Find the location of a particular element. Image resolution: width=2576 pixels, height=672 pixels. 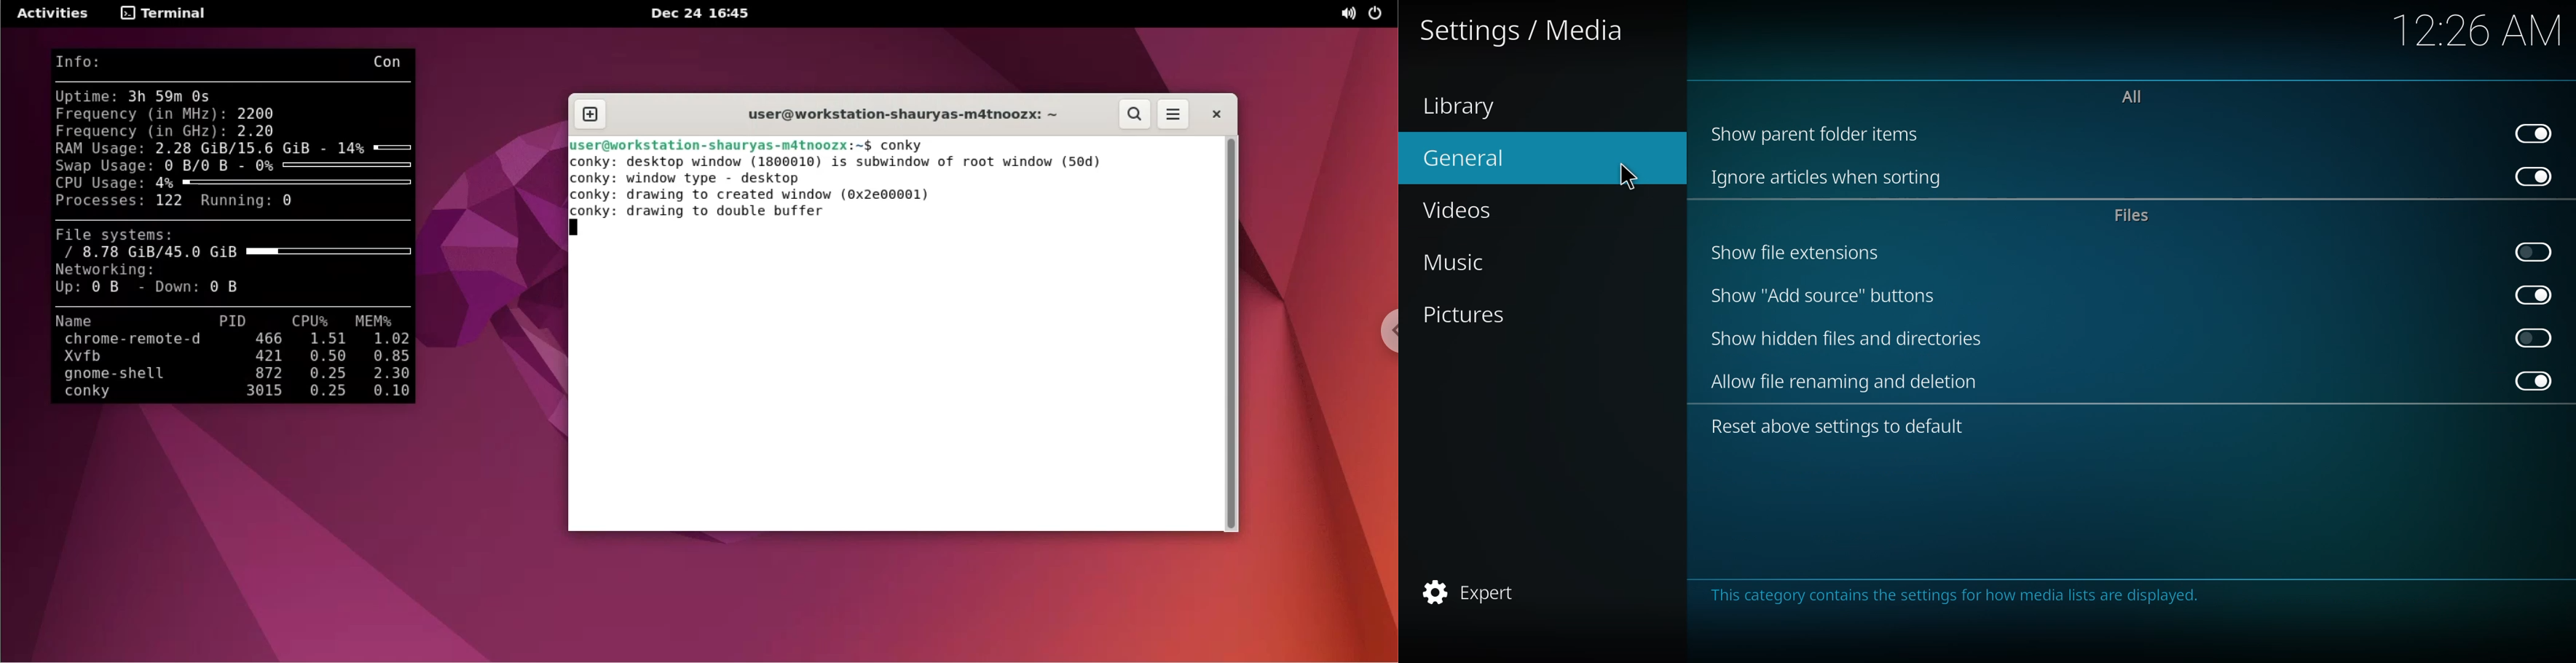

music is located at coordinates (1465, 264).